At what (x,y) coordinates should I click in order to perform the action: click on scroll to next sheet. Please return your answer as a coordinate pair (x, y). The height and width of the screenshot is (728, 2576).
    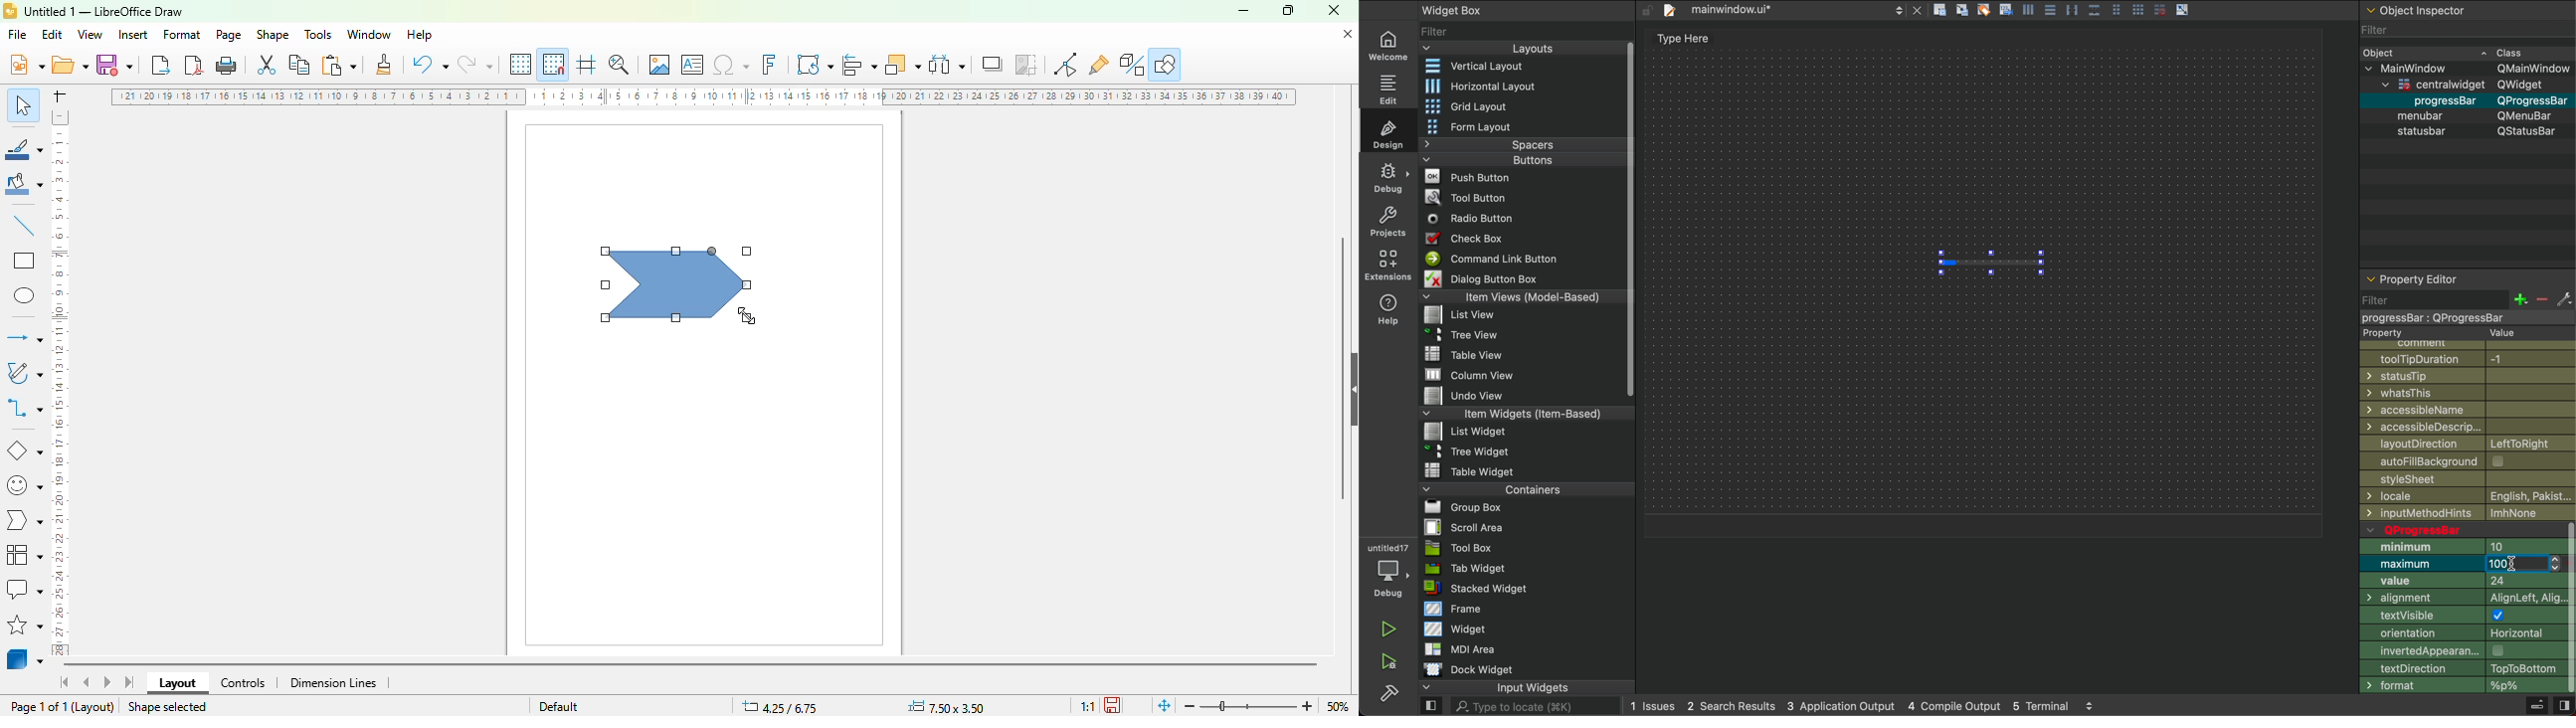
    Looking at the image, I should click on (107, 681).